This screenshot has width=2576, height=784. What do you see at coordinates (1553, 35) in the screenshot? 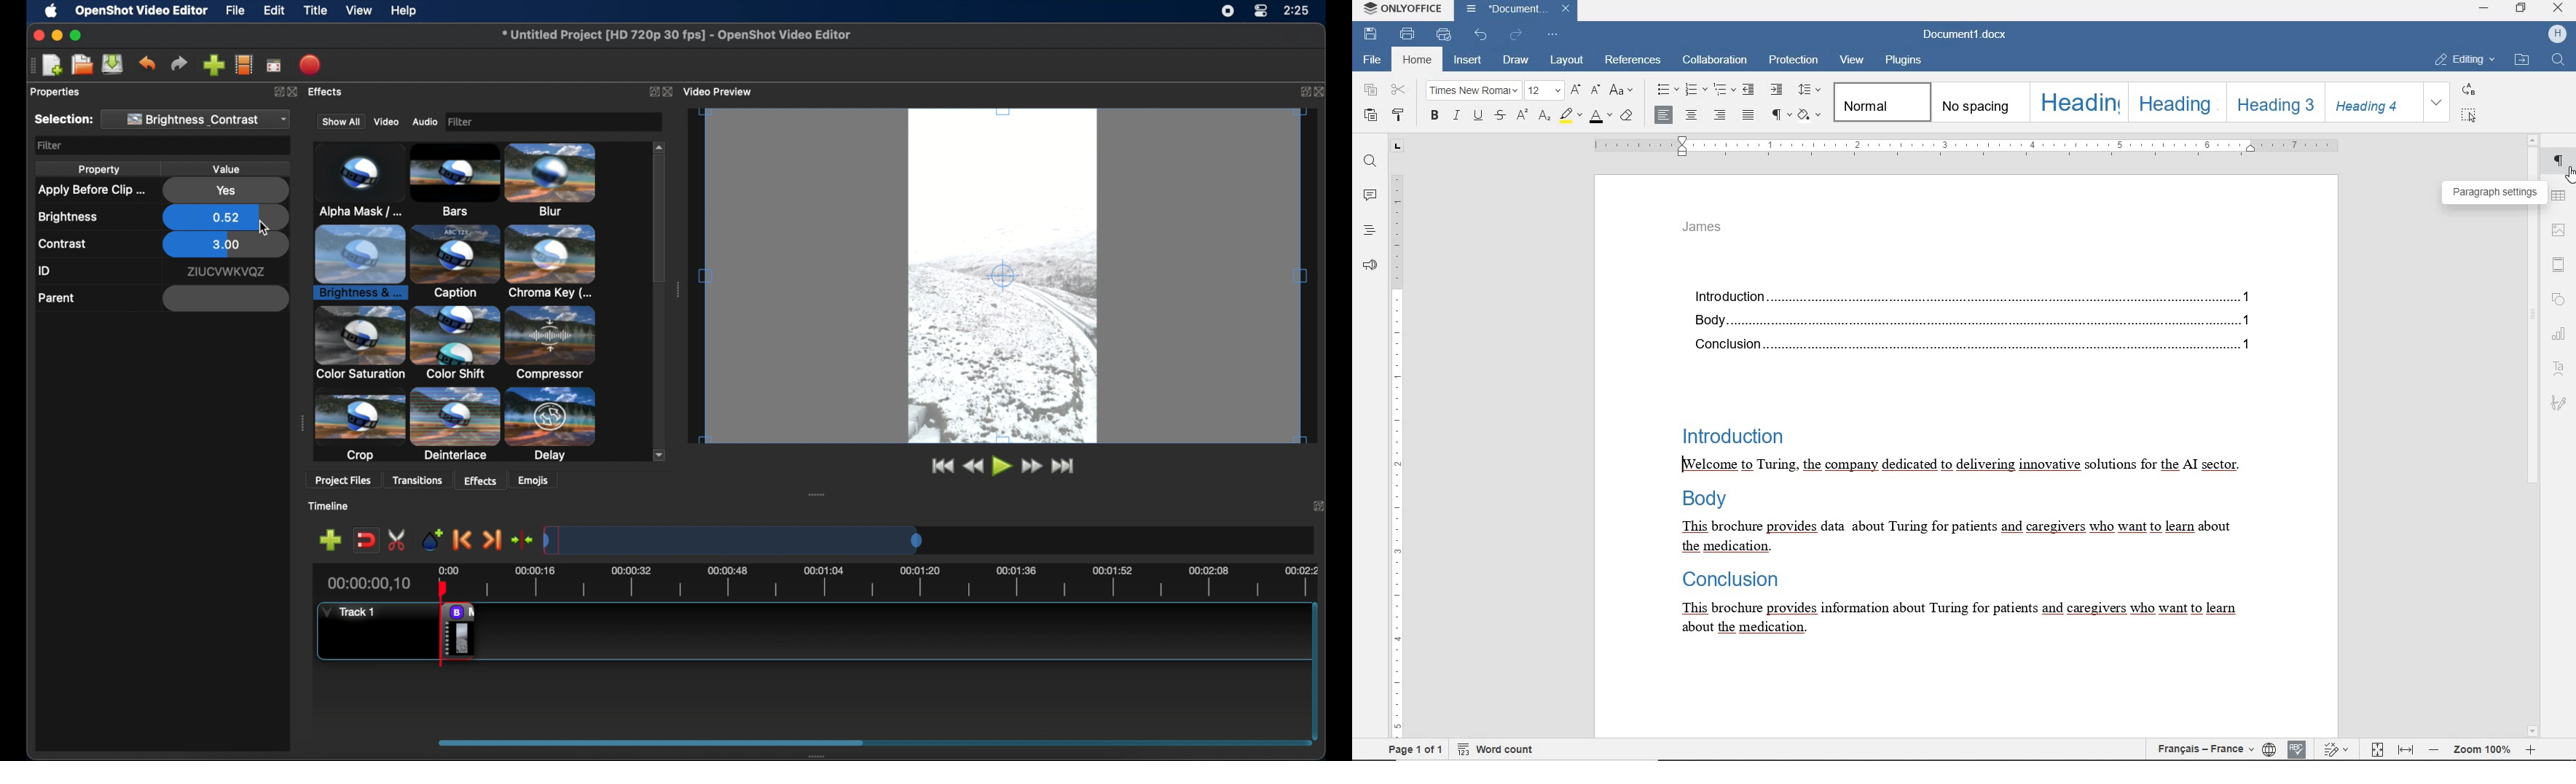
I see `customize quick access toolbar` at bounding box center [1553, 35].